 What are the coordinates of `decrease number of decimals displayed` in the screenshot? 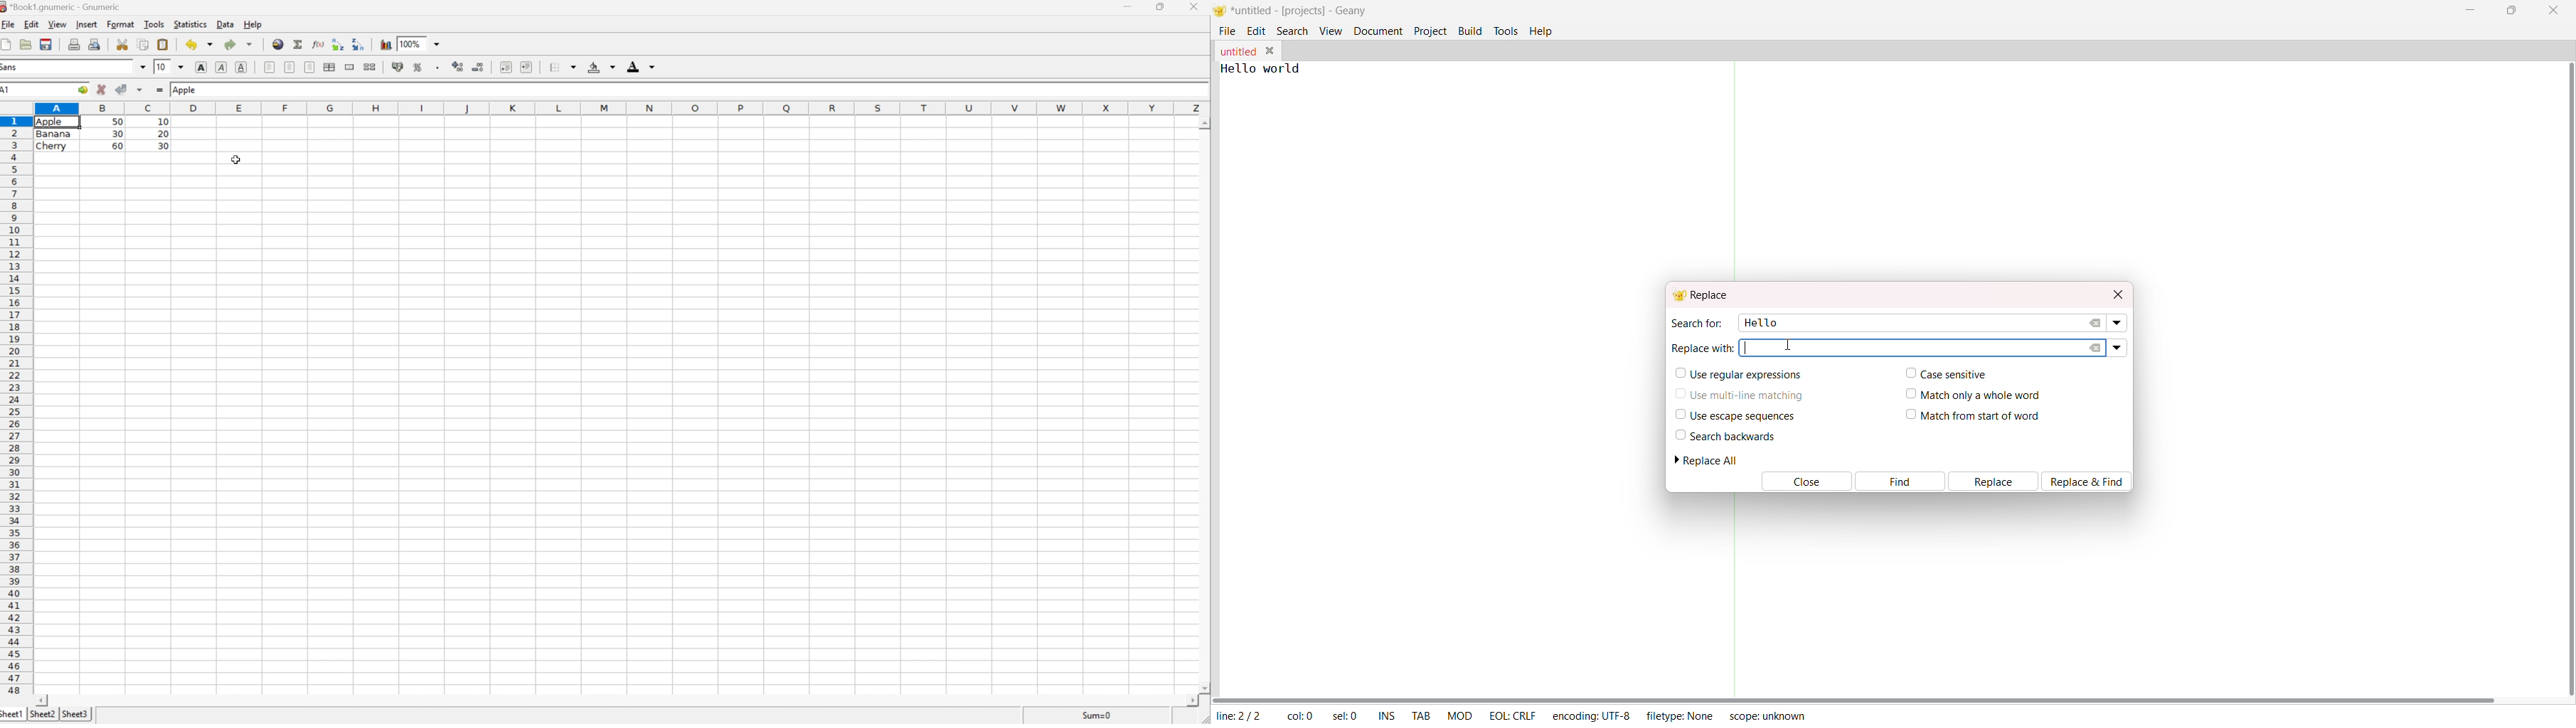 It's located at (477, 66).